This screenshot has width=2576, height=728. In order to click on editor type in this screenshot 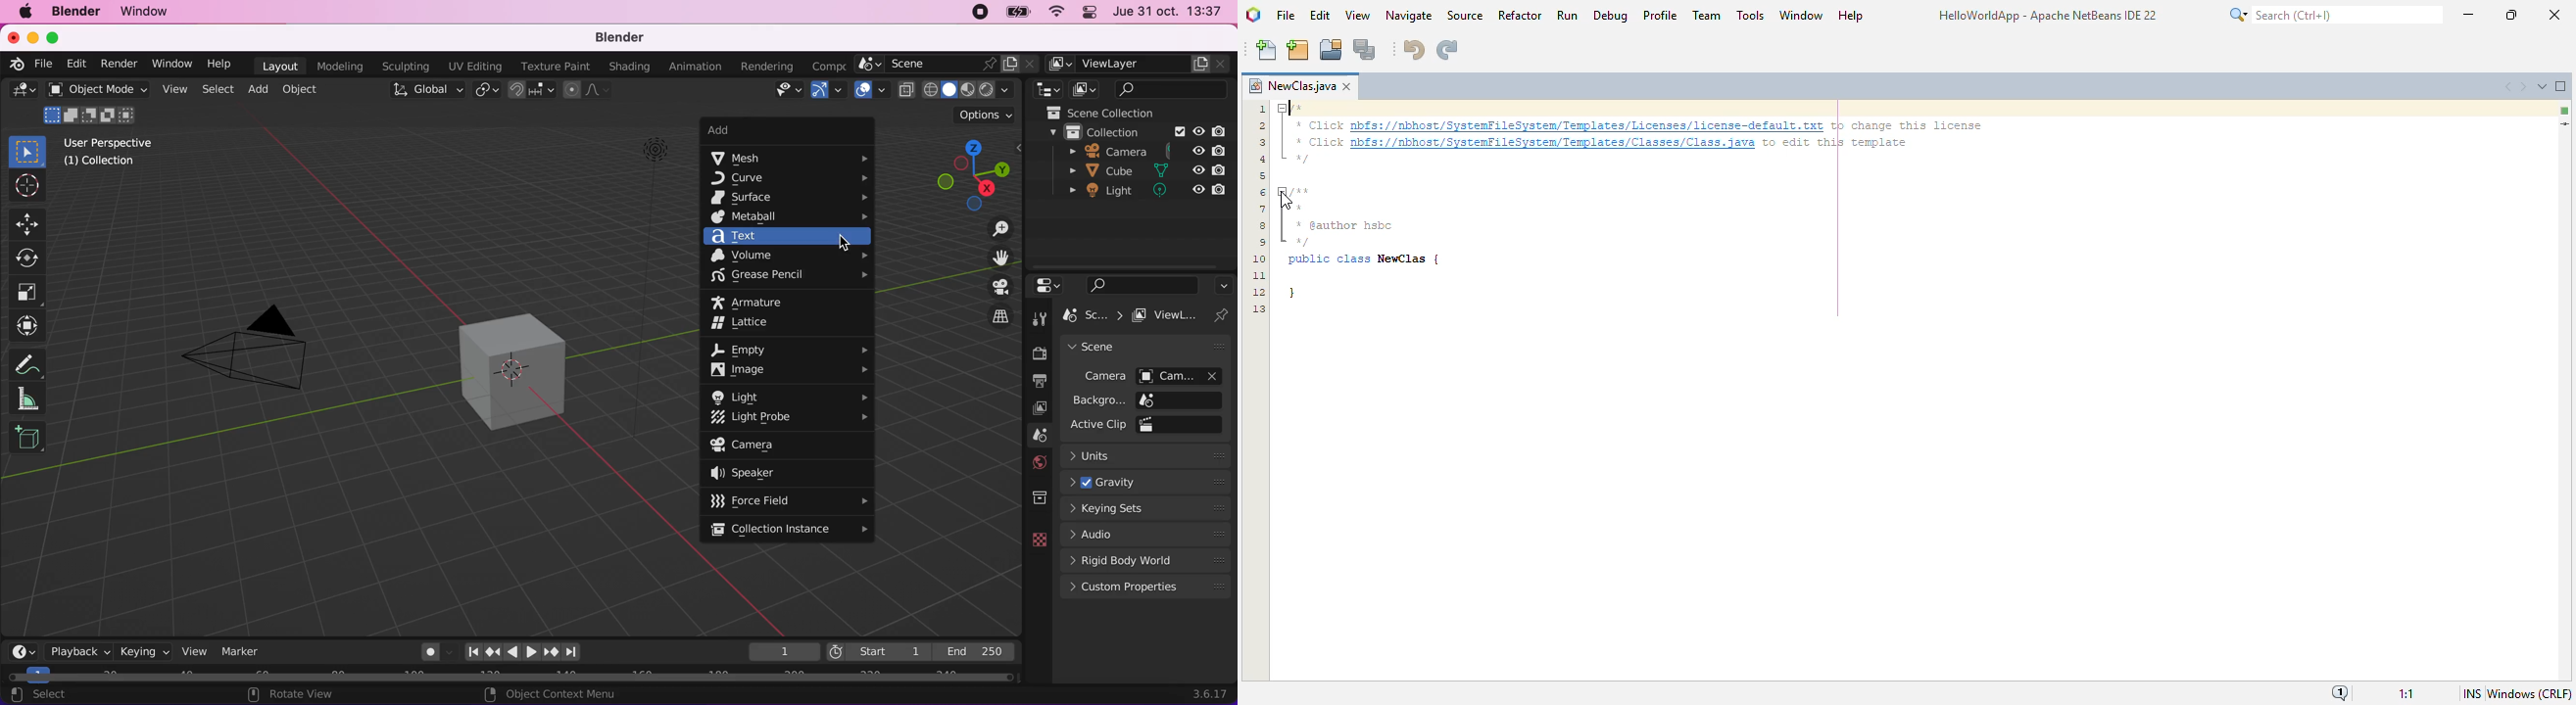, I will do `click(1048, 284)`.